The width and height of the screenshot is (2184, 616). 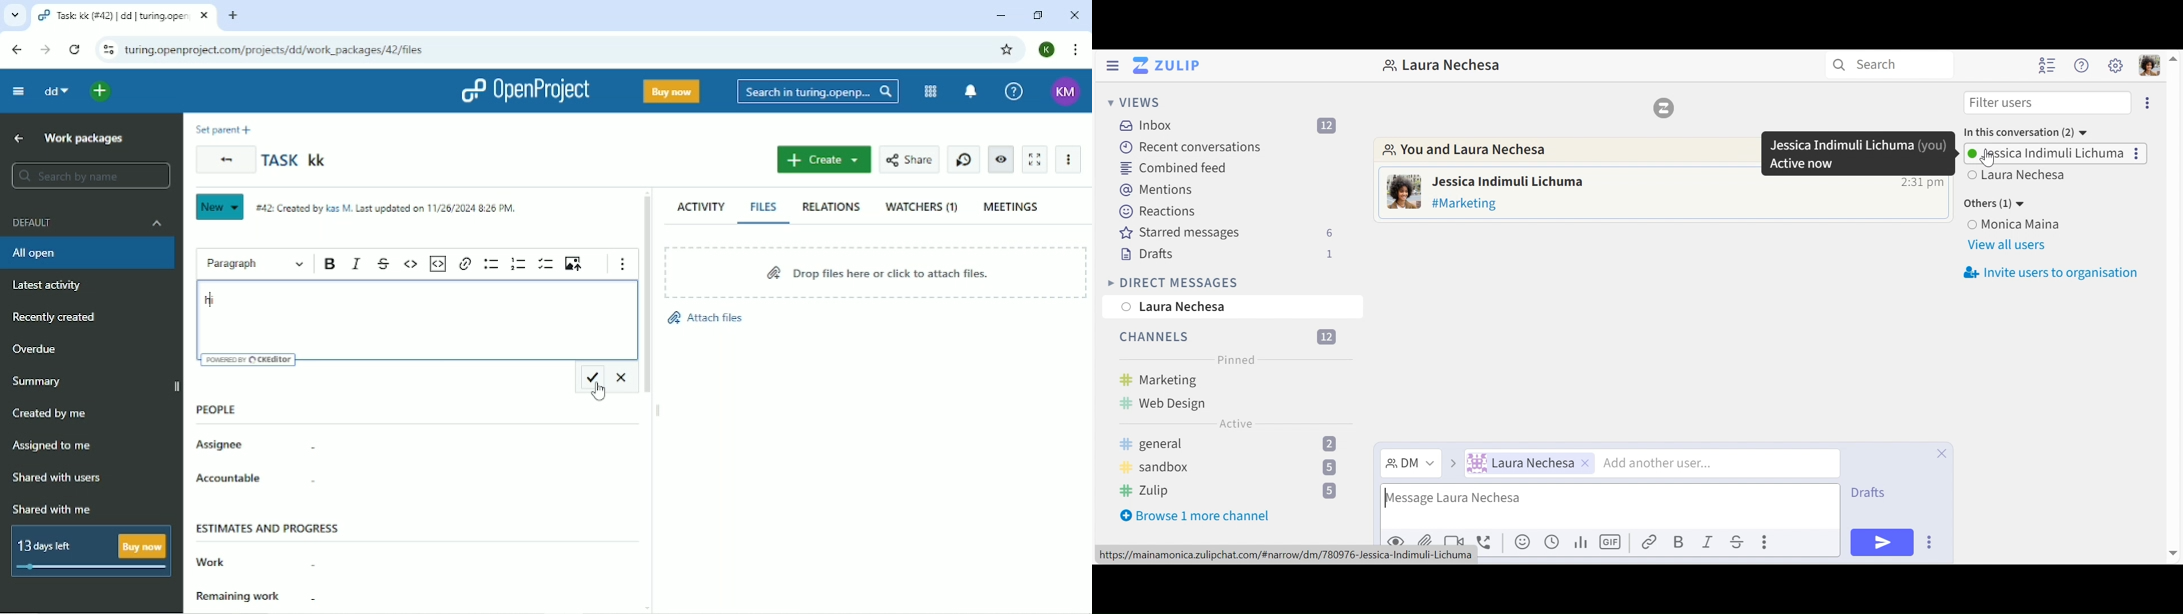 I want to click on Compose message, so click(x=1613, y=507).